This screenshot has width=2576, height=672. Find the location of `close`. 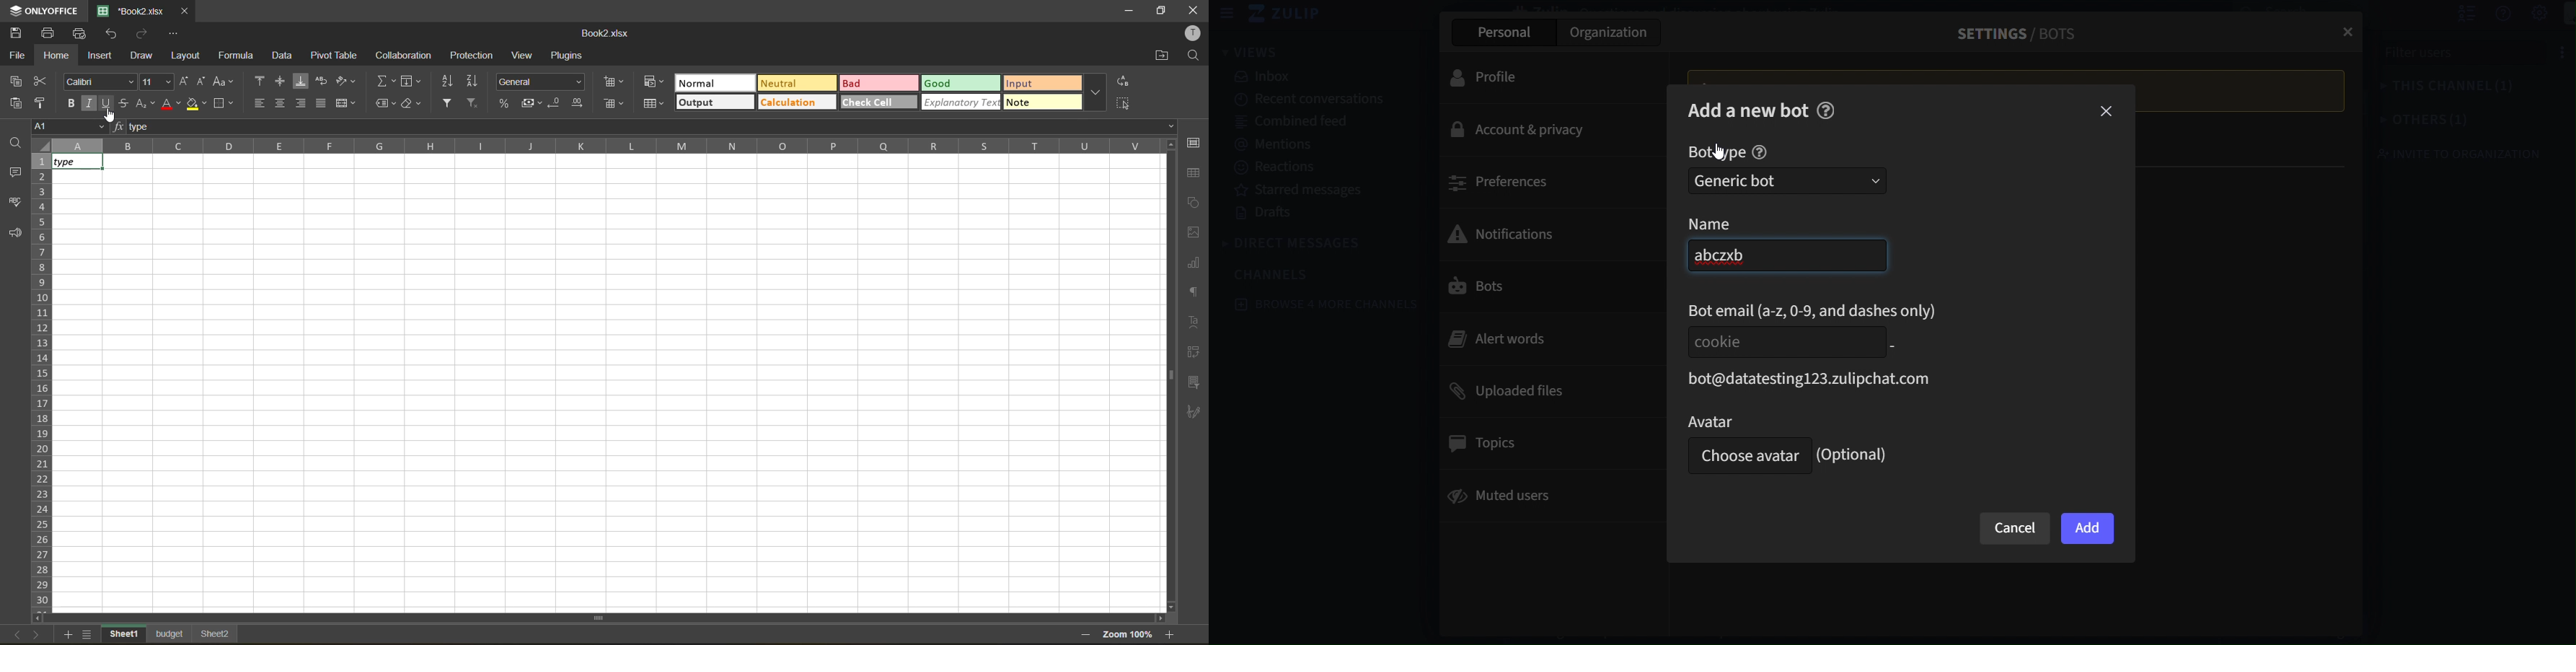

close is located at coordinates (2344, 27).